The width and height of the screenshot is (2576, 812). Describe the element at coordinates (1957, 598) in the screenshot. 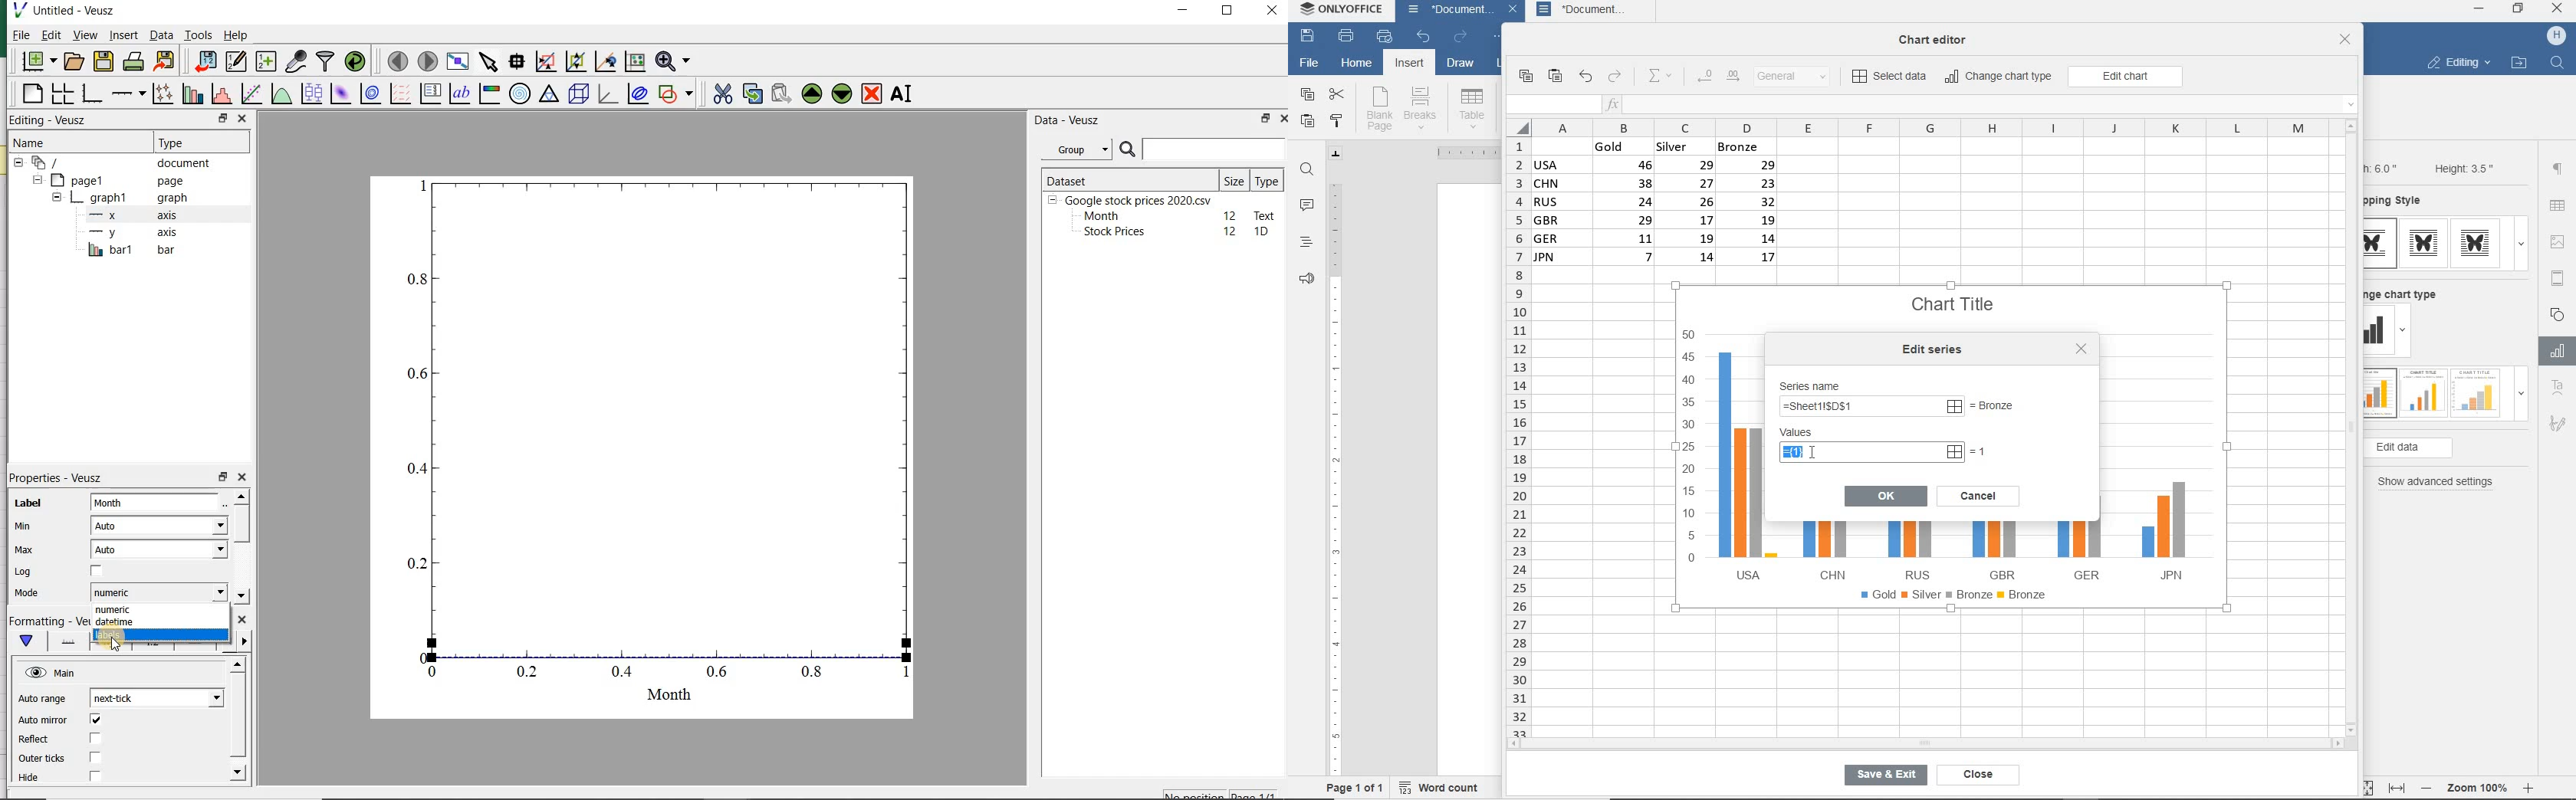

I see `legend` at that location.